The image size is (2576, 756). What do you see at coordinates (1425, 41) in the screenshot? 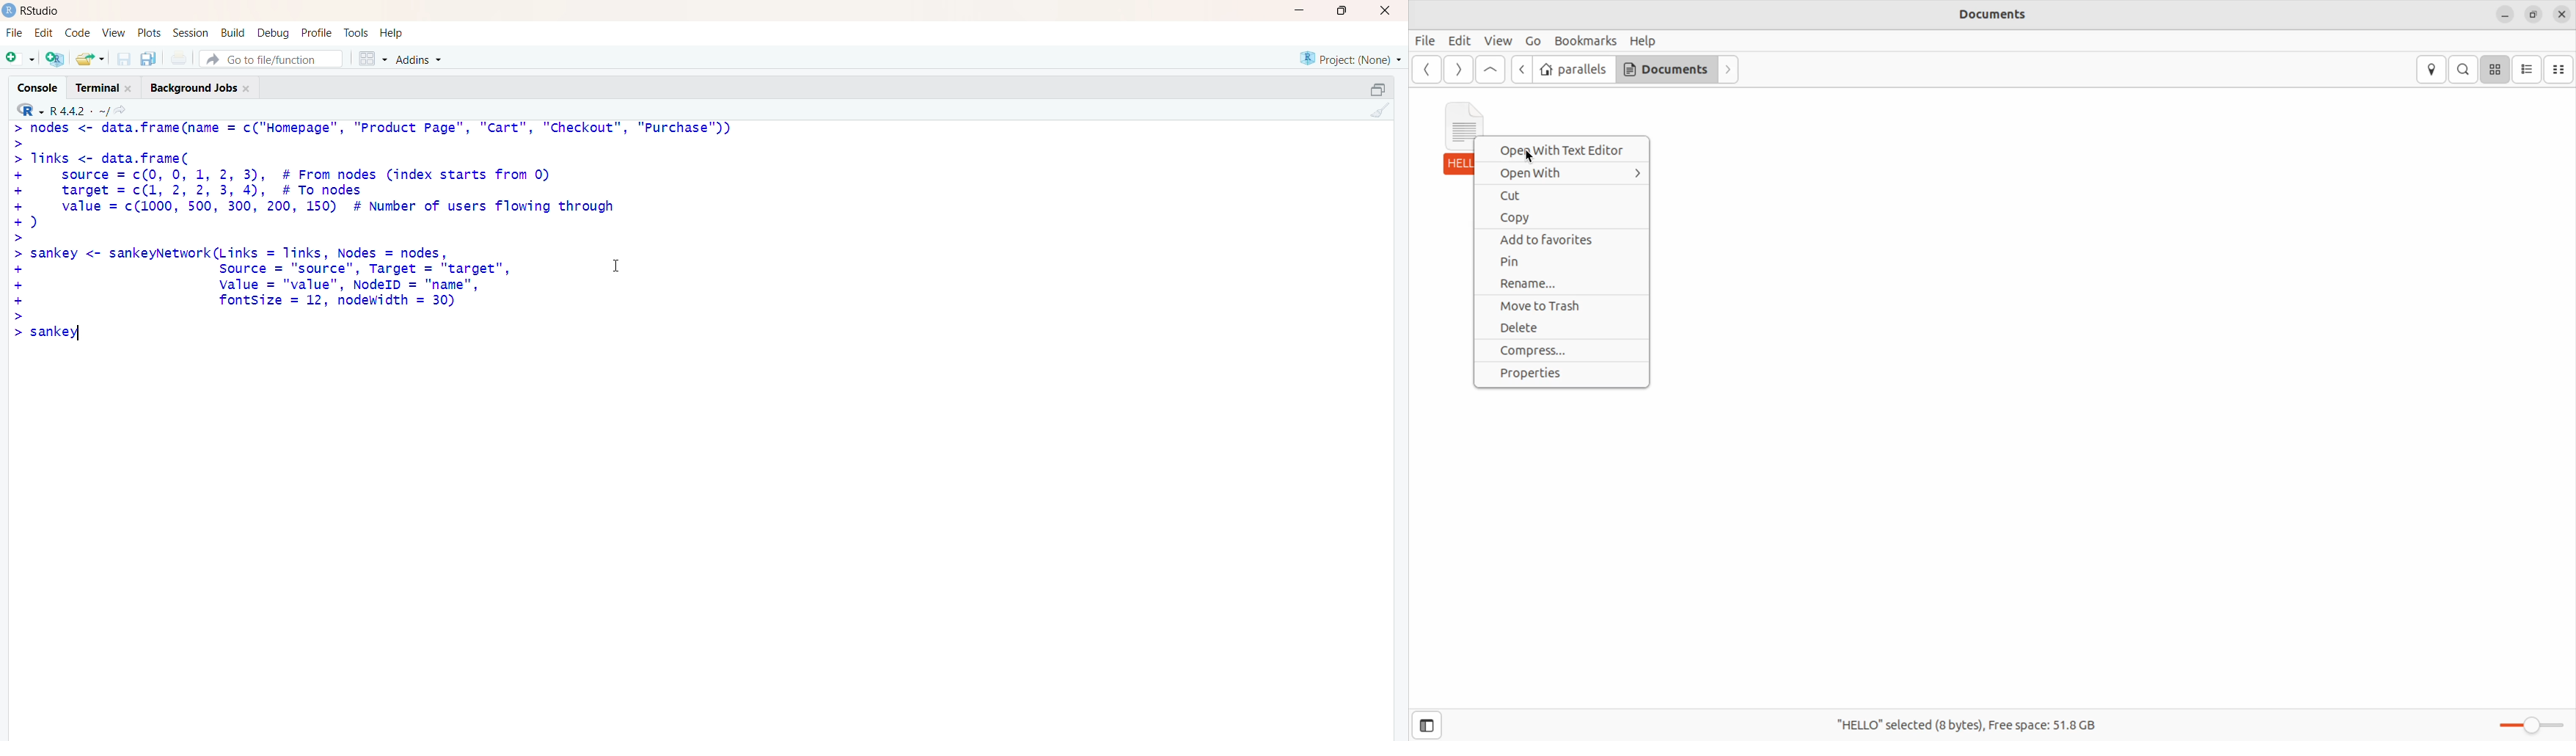
I see `File` at bounding box center [1425, 41].